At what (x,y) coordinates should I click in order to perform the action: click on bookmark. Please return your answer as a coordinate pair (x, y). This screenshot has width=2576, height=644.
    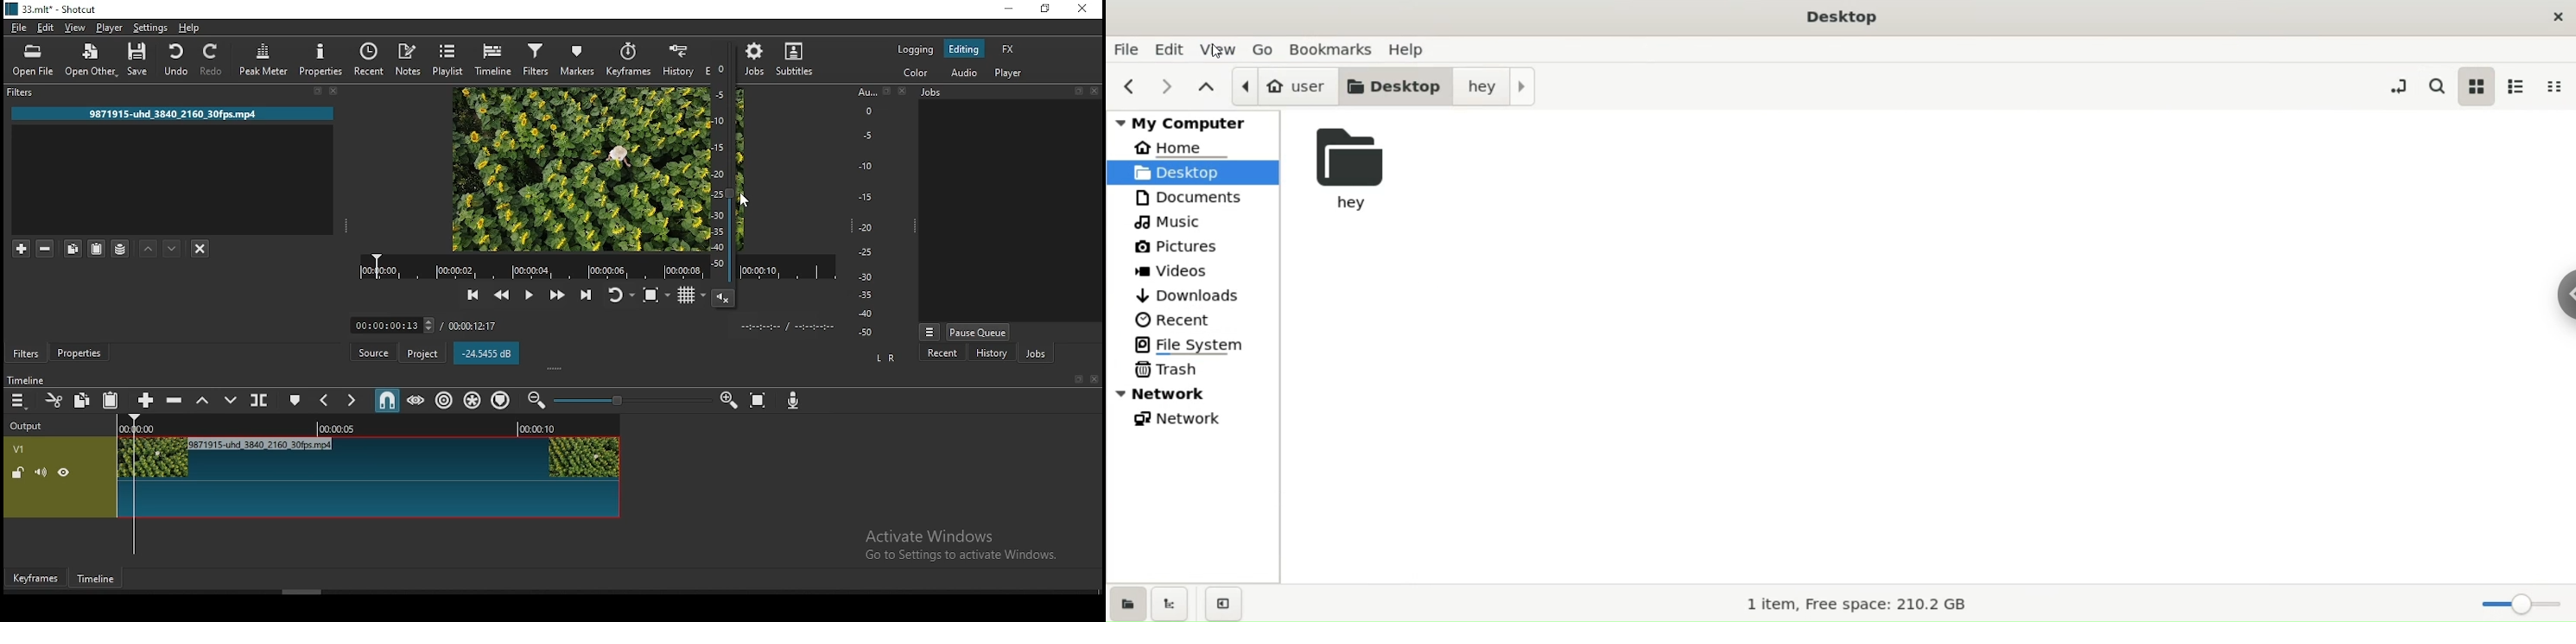
    Looking at the image, I should click on (314, 91).